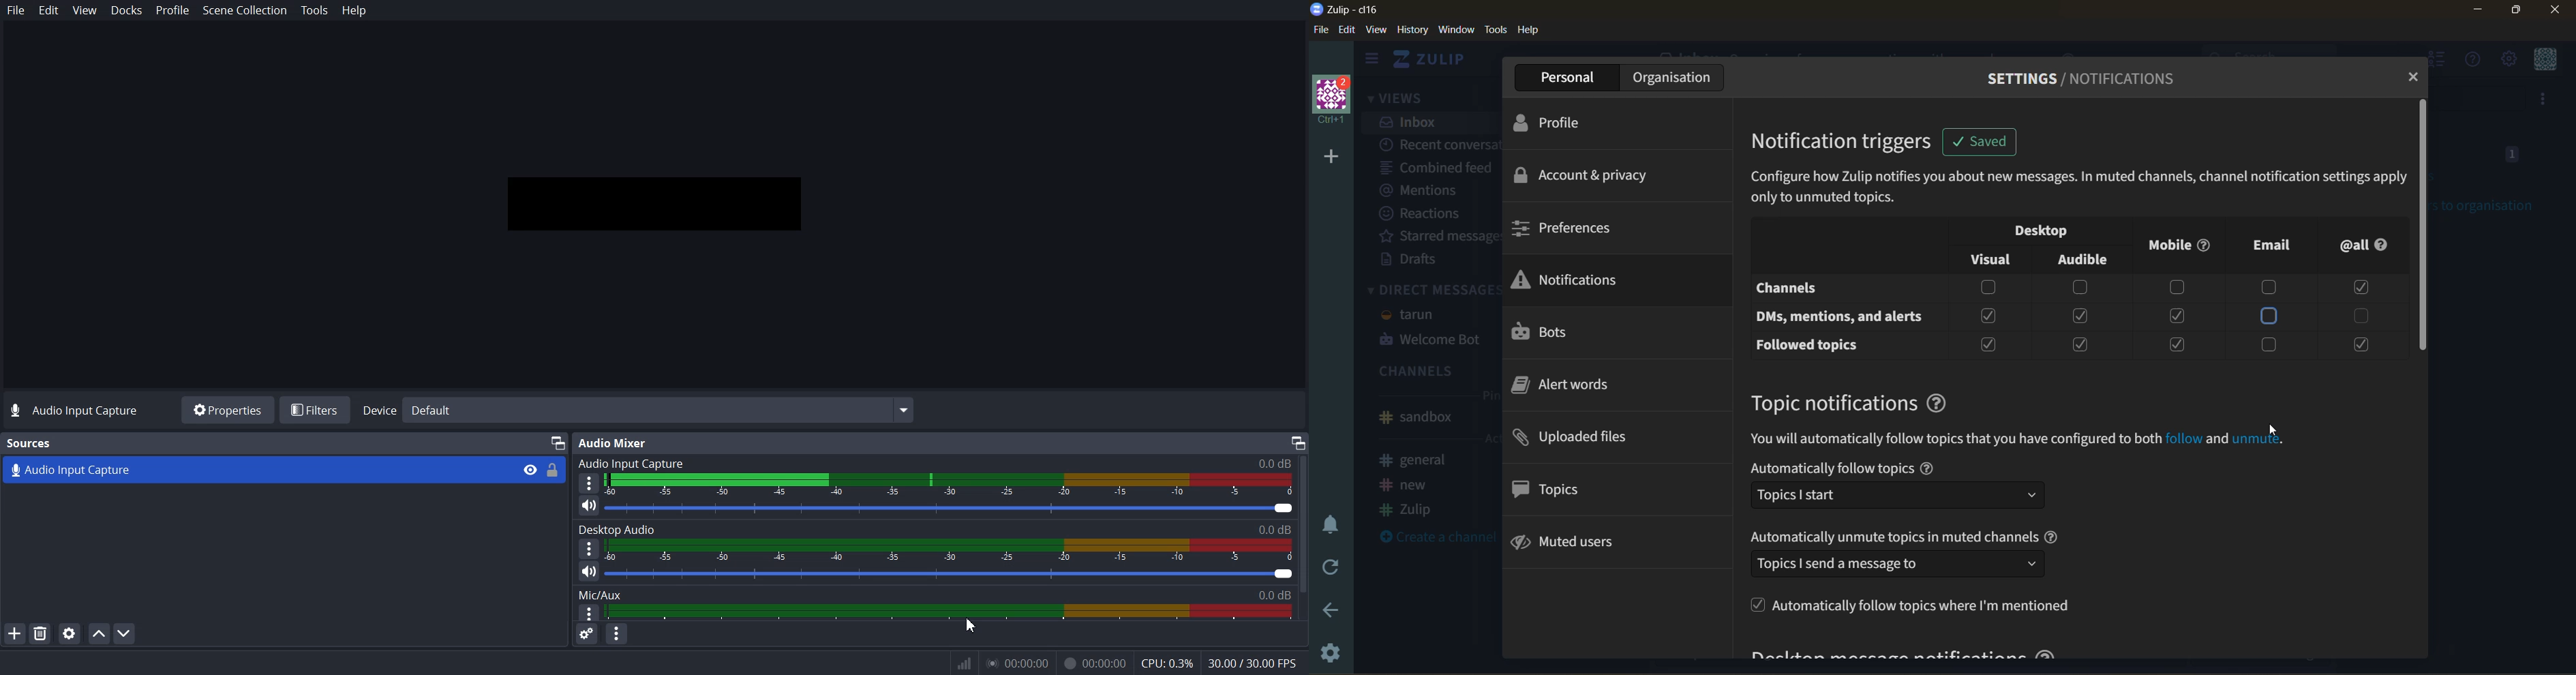  Describe the element at coordinates (971, 626) in the screenshot. I see `Cursor` at that location.